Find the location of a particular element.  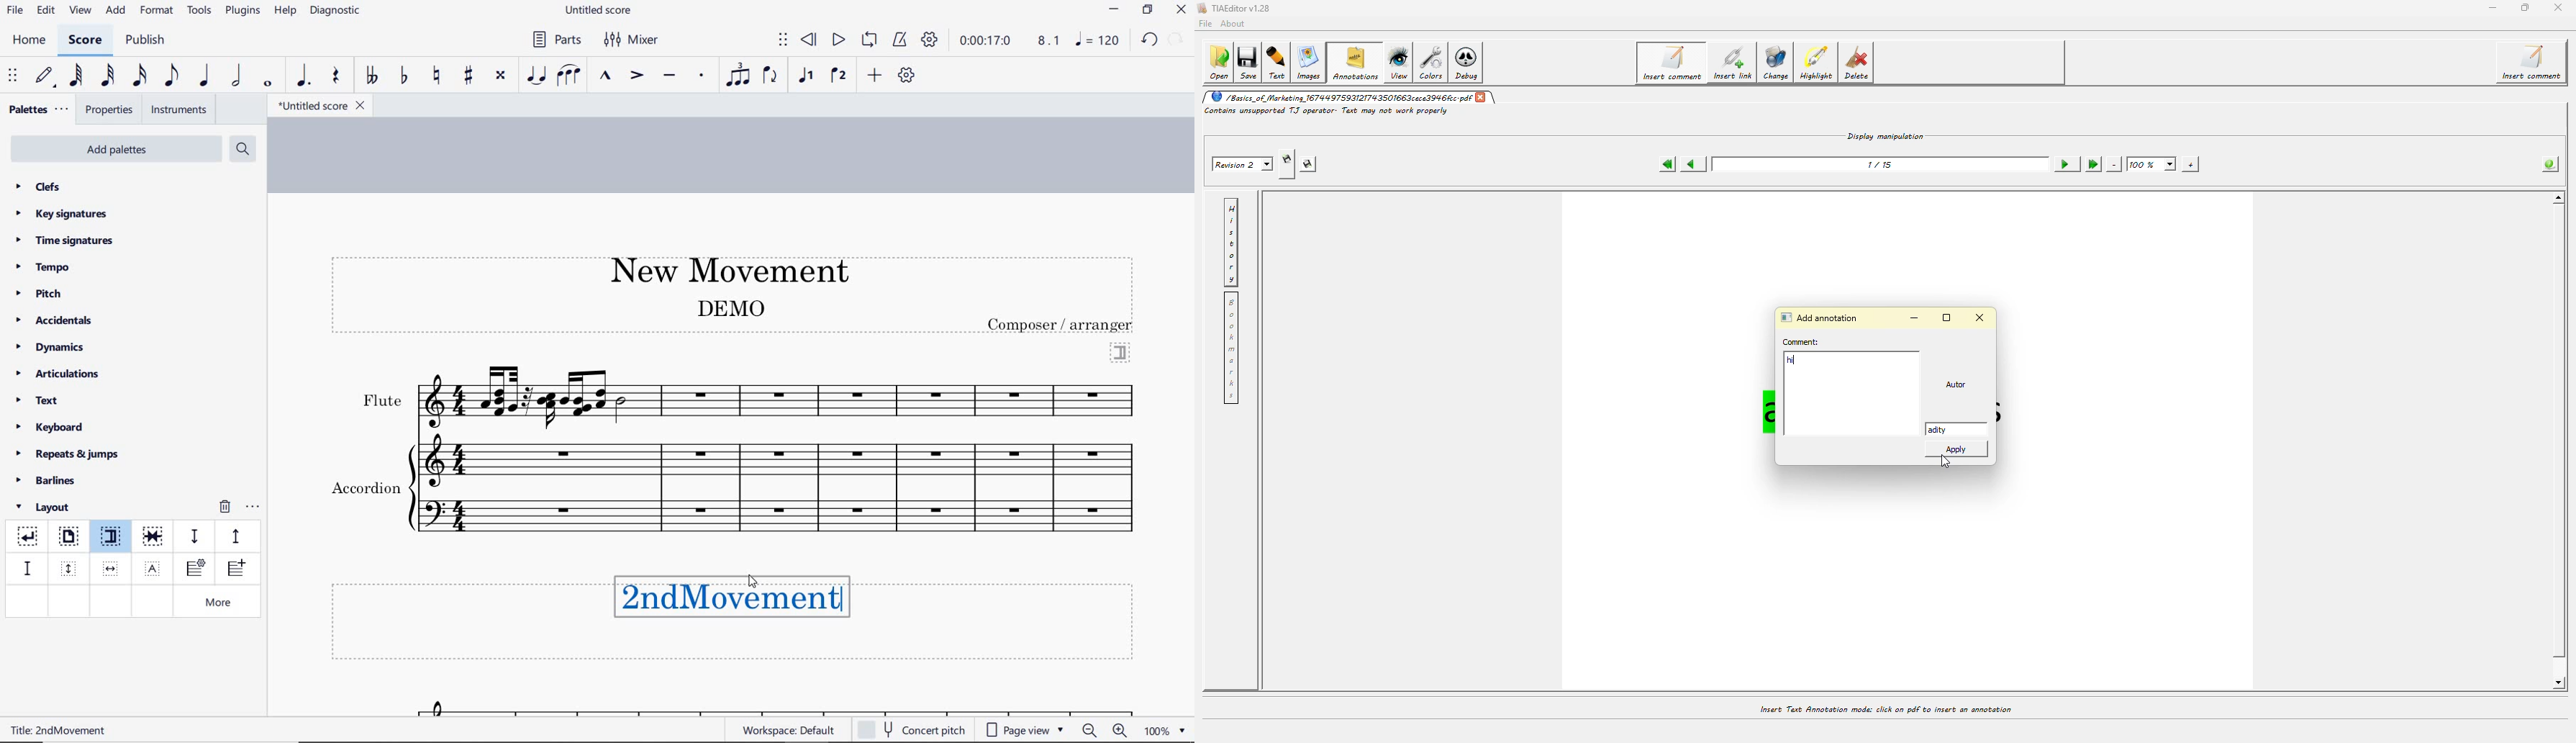

redo is located at coordinates (1178, 38).